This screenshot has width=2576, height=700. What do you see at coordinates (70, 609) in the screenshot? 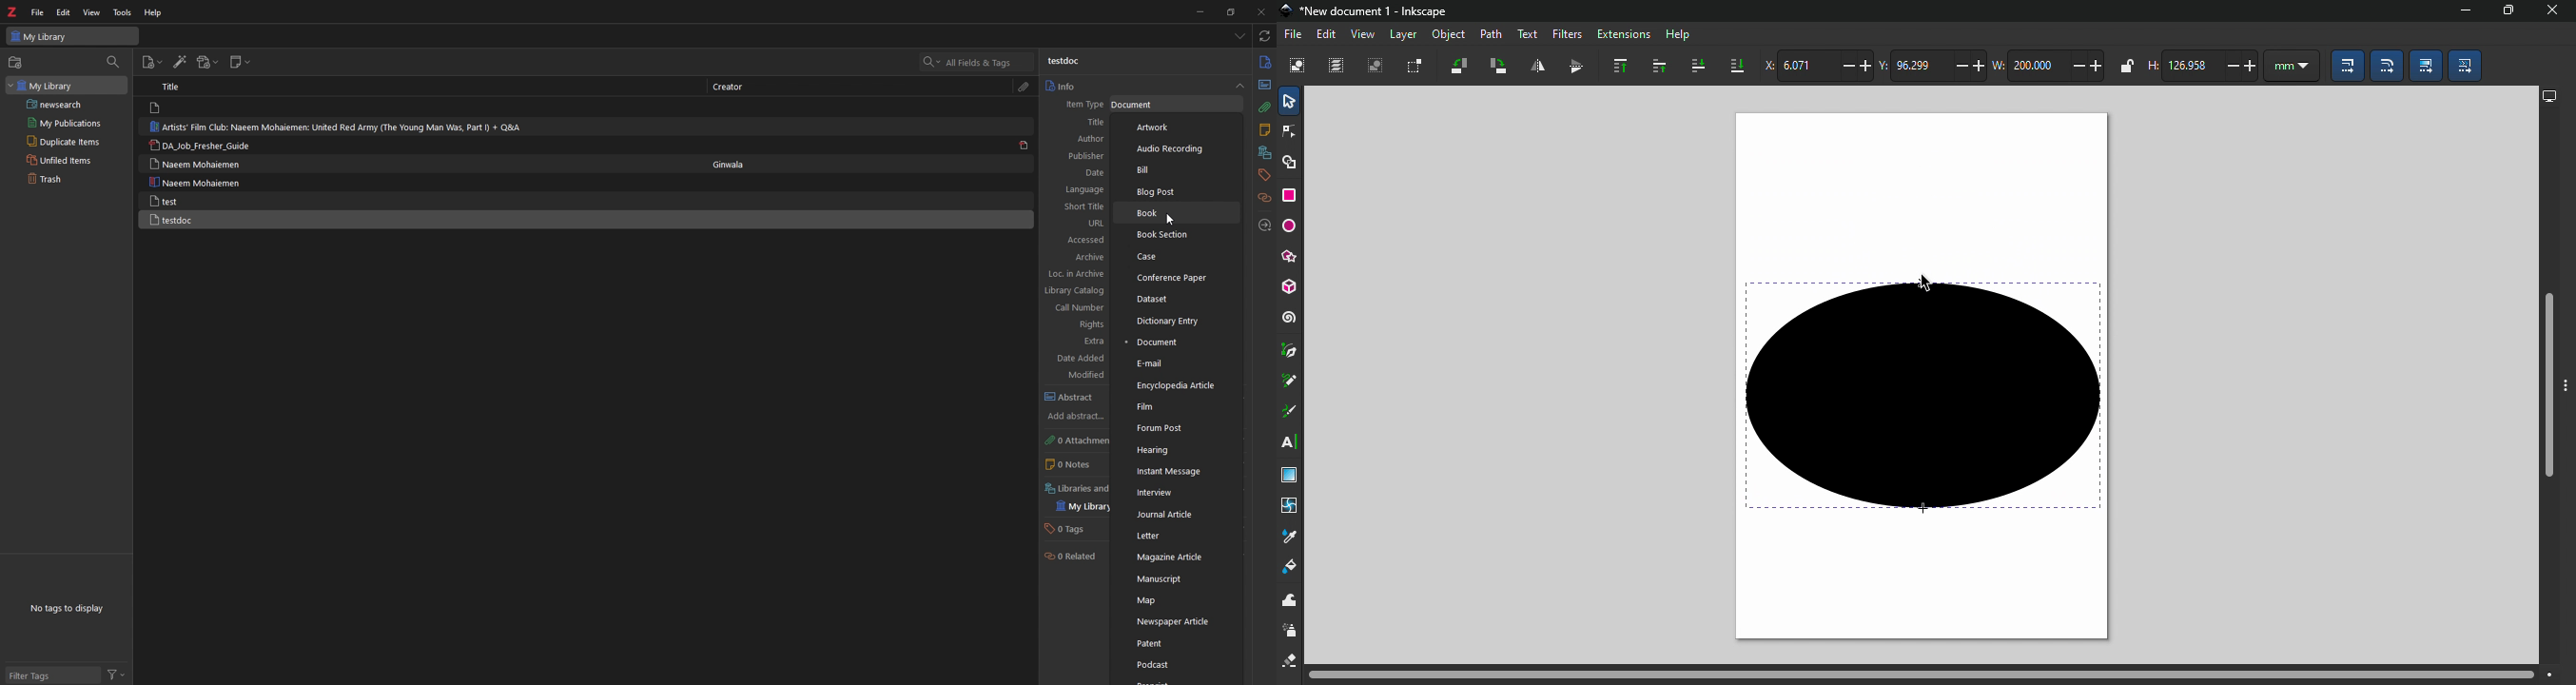
I see `No tags to display` at bounding box center [70, 609].